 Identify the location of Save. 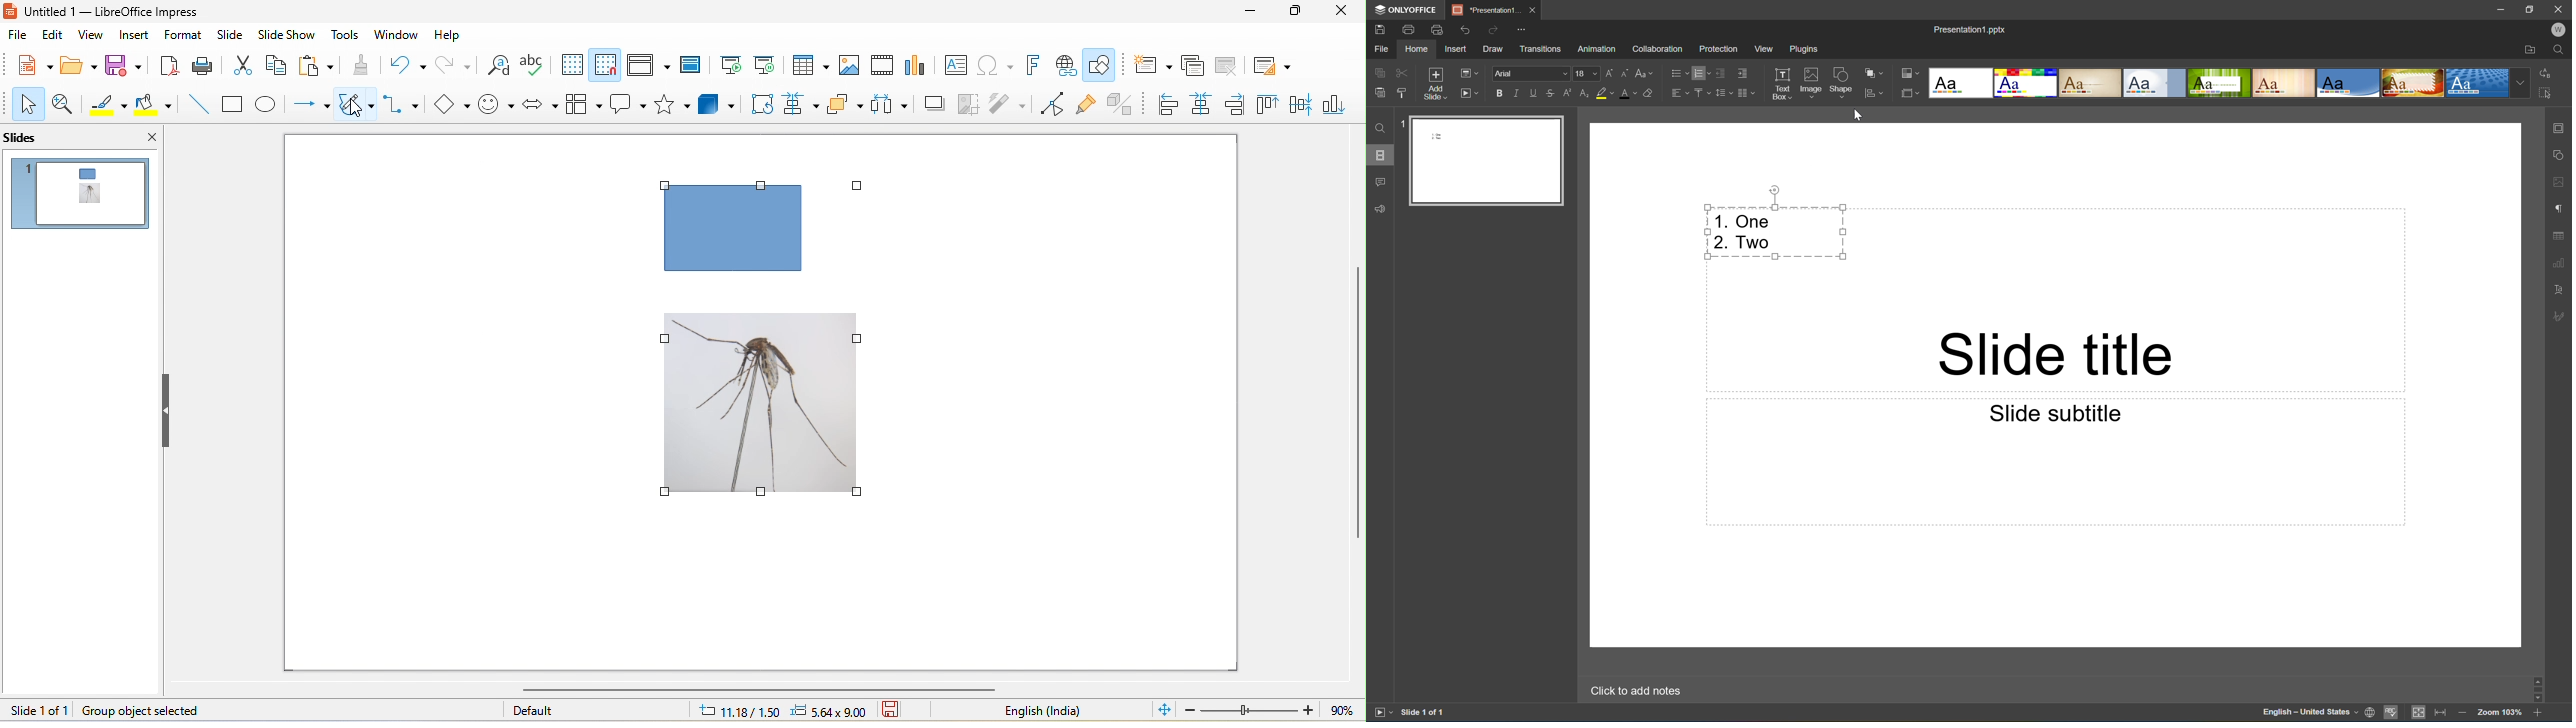
(1378, 29).